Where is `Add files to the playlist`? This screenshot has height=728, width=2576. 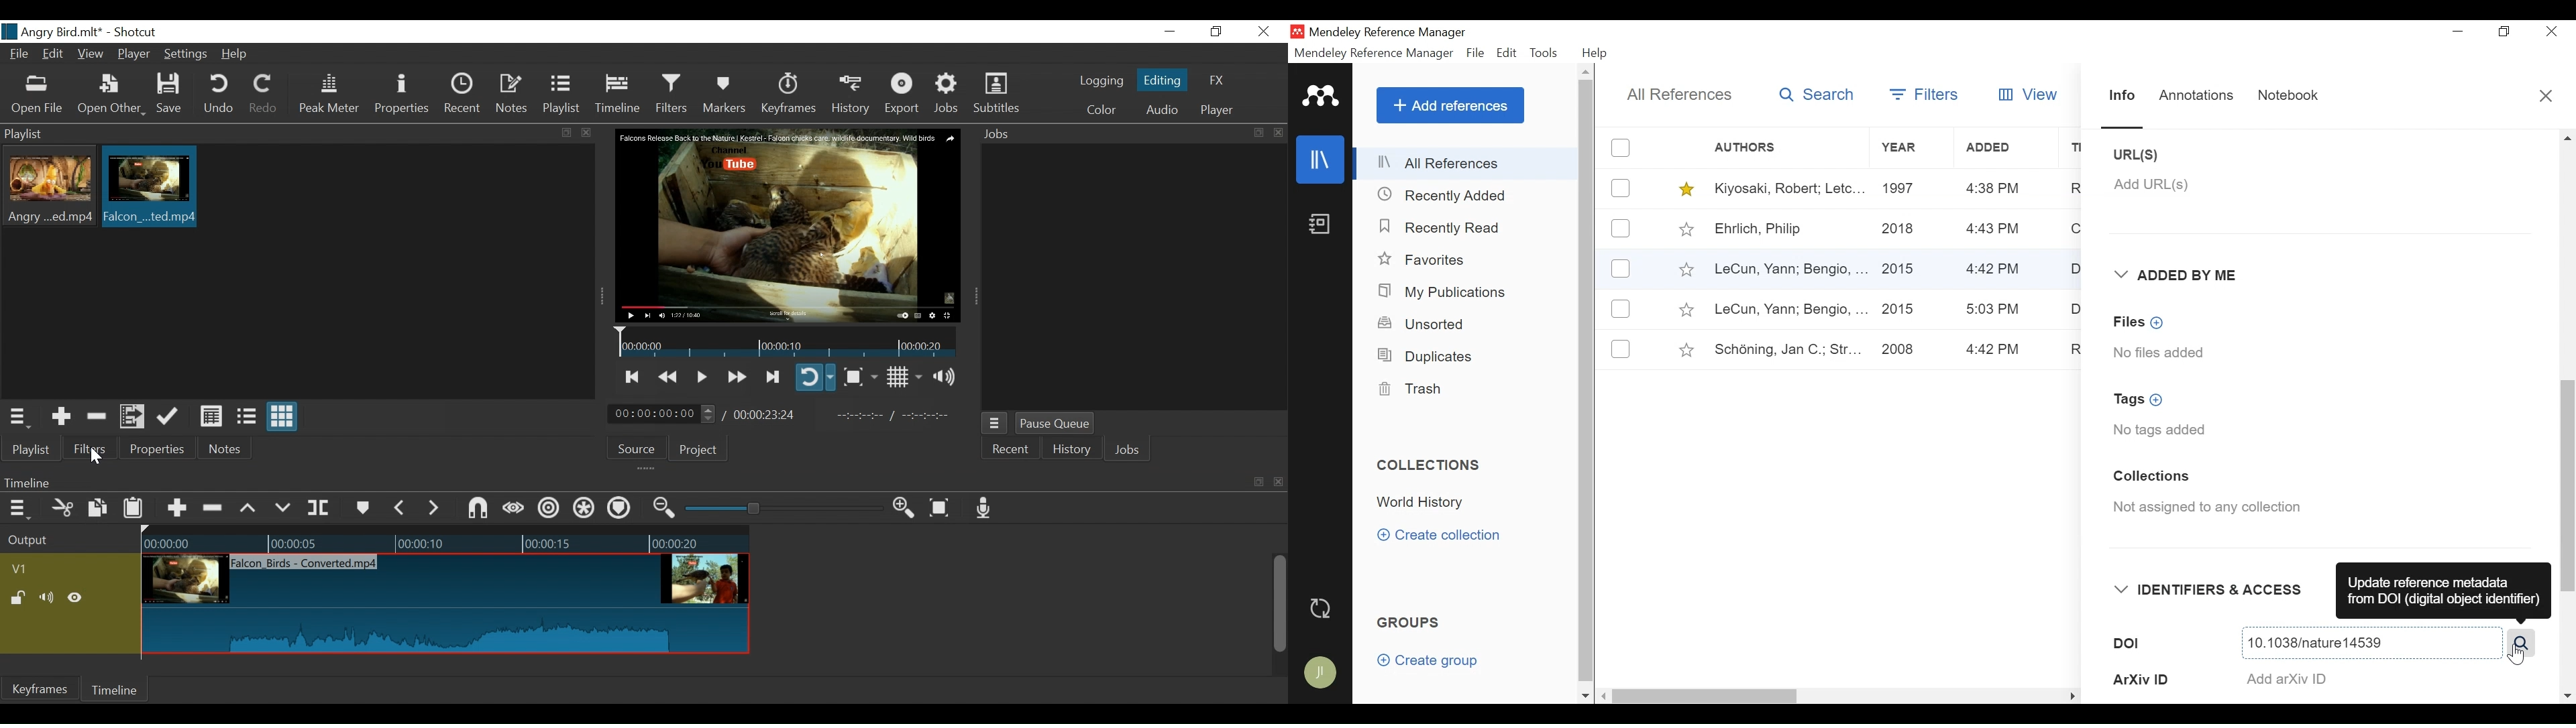
Add files to the playlist is located at coordinates (134, 415).